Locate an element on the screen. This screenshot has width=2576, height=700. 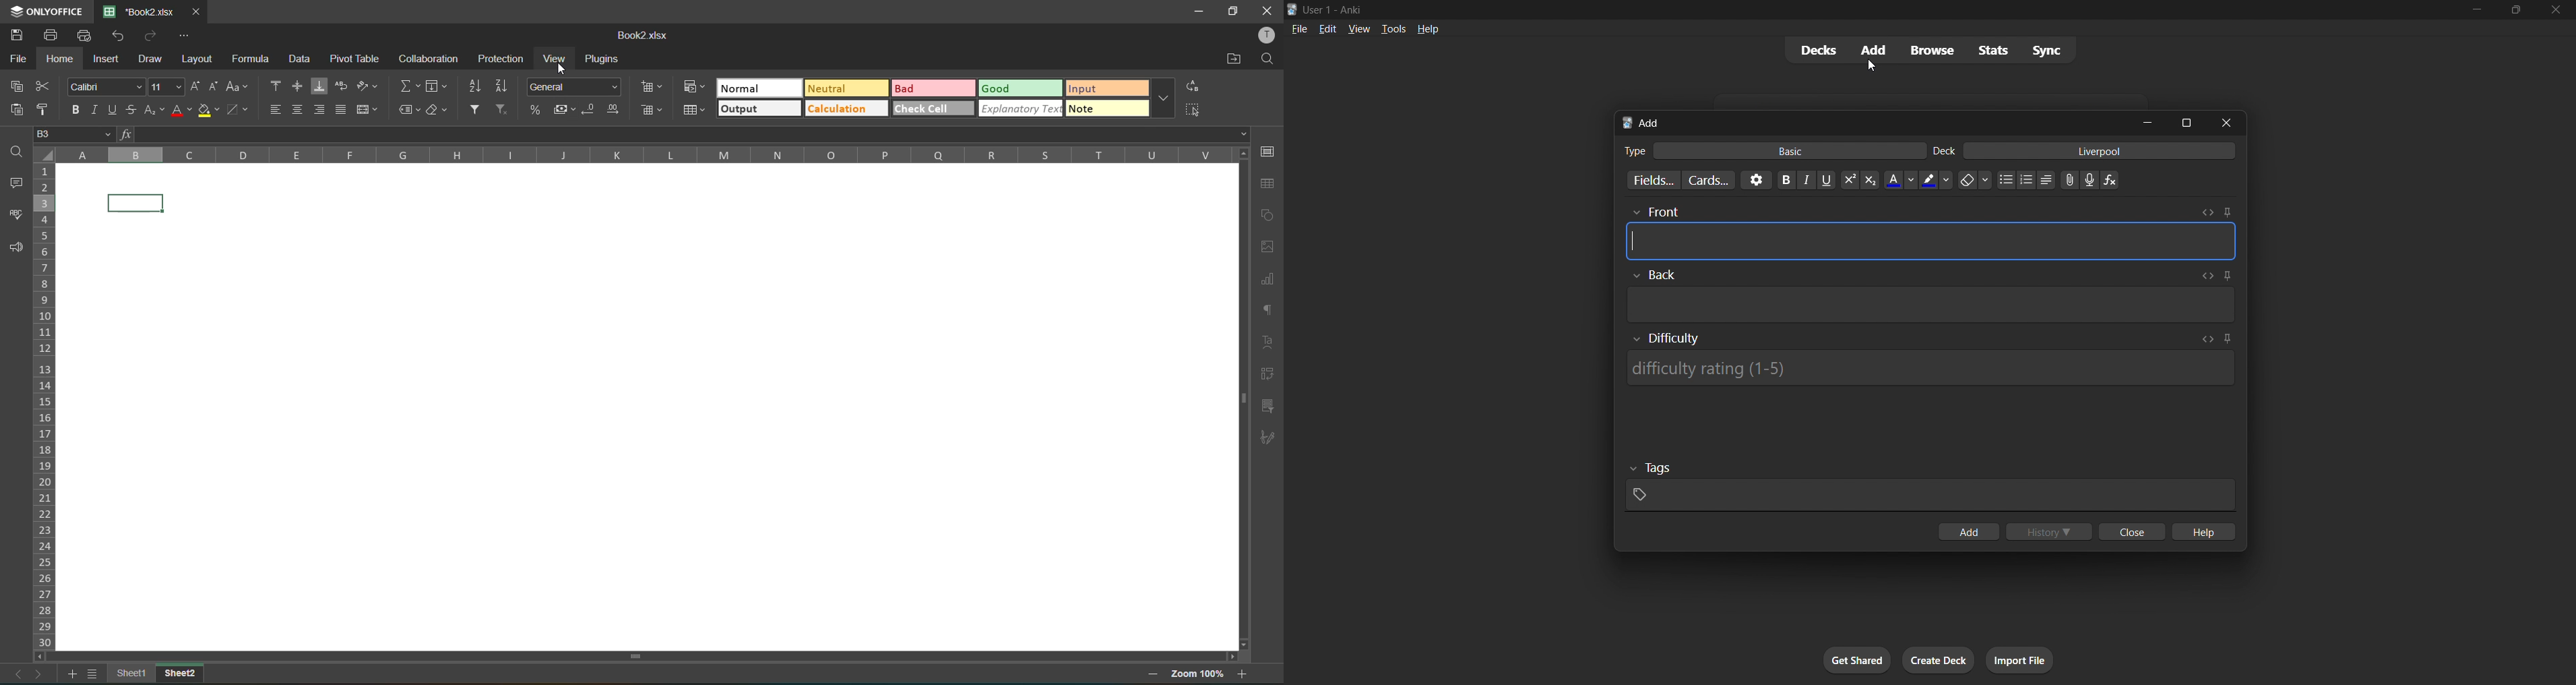
paste is located at coordinates (13, 110).